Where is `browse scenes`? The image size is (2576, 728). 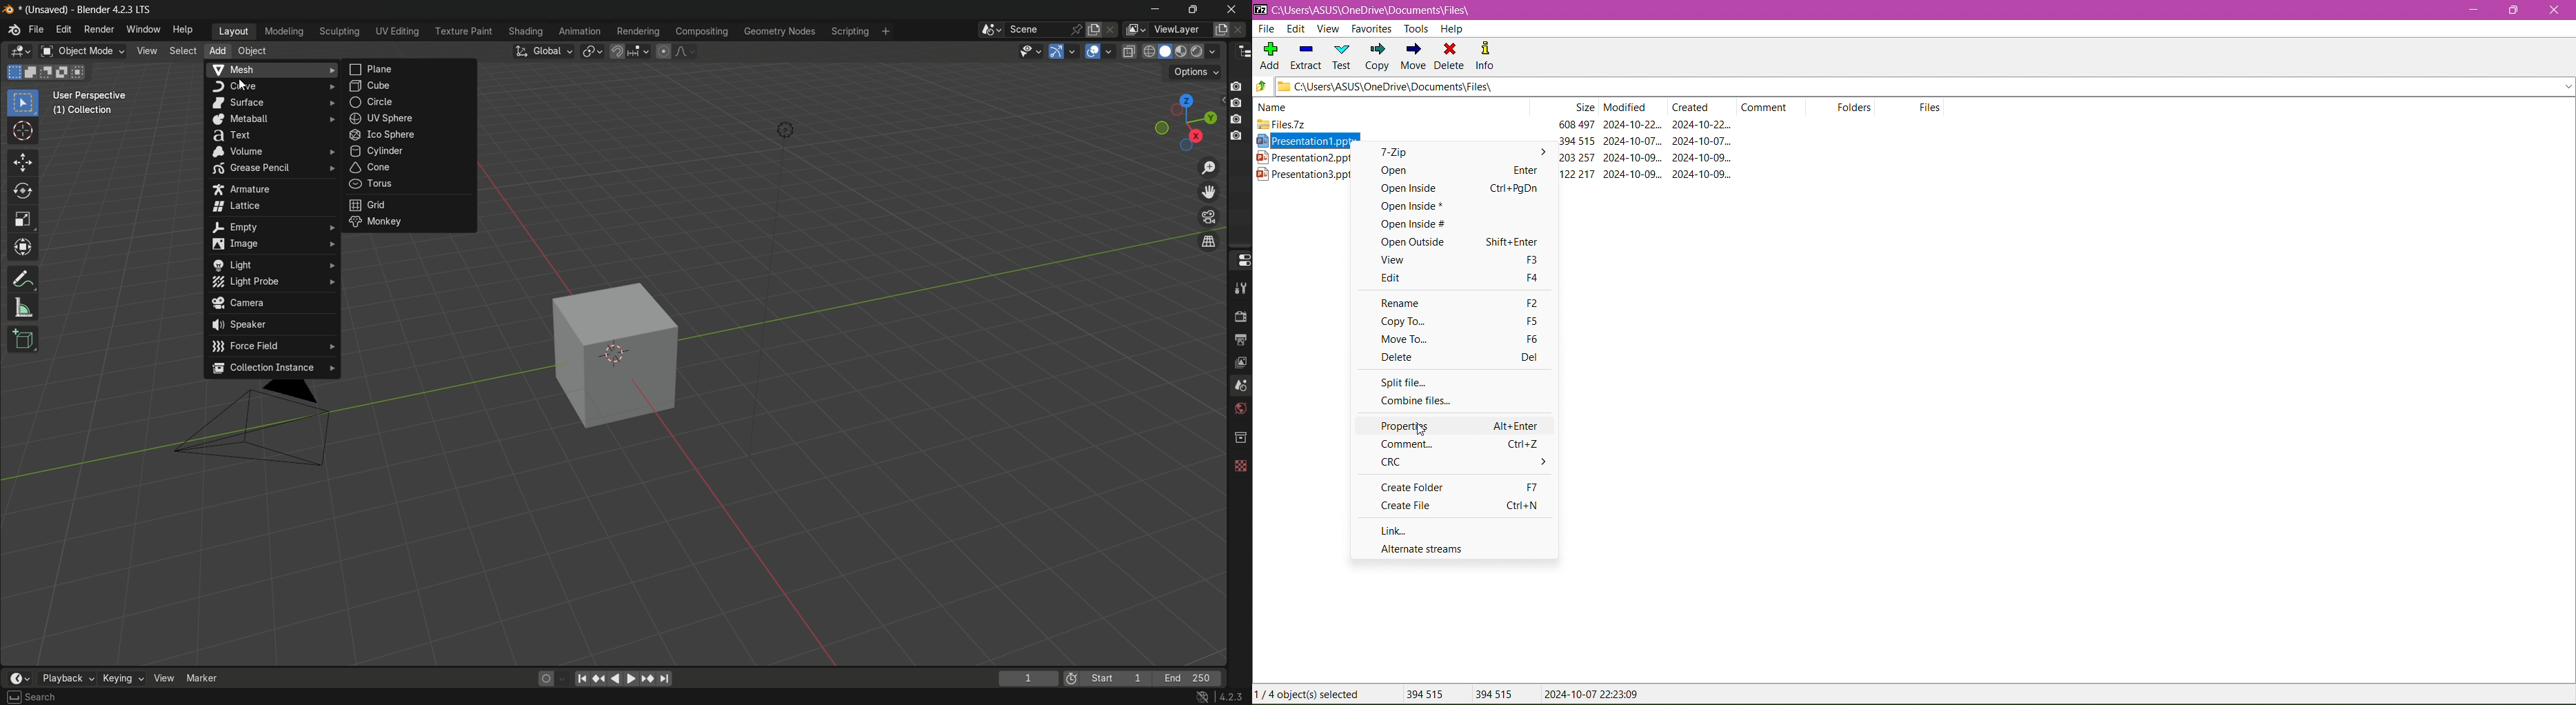
browse scenes is located at coordinates (990, 30).